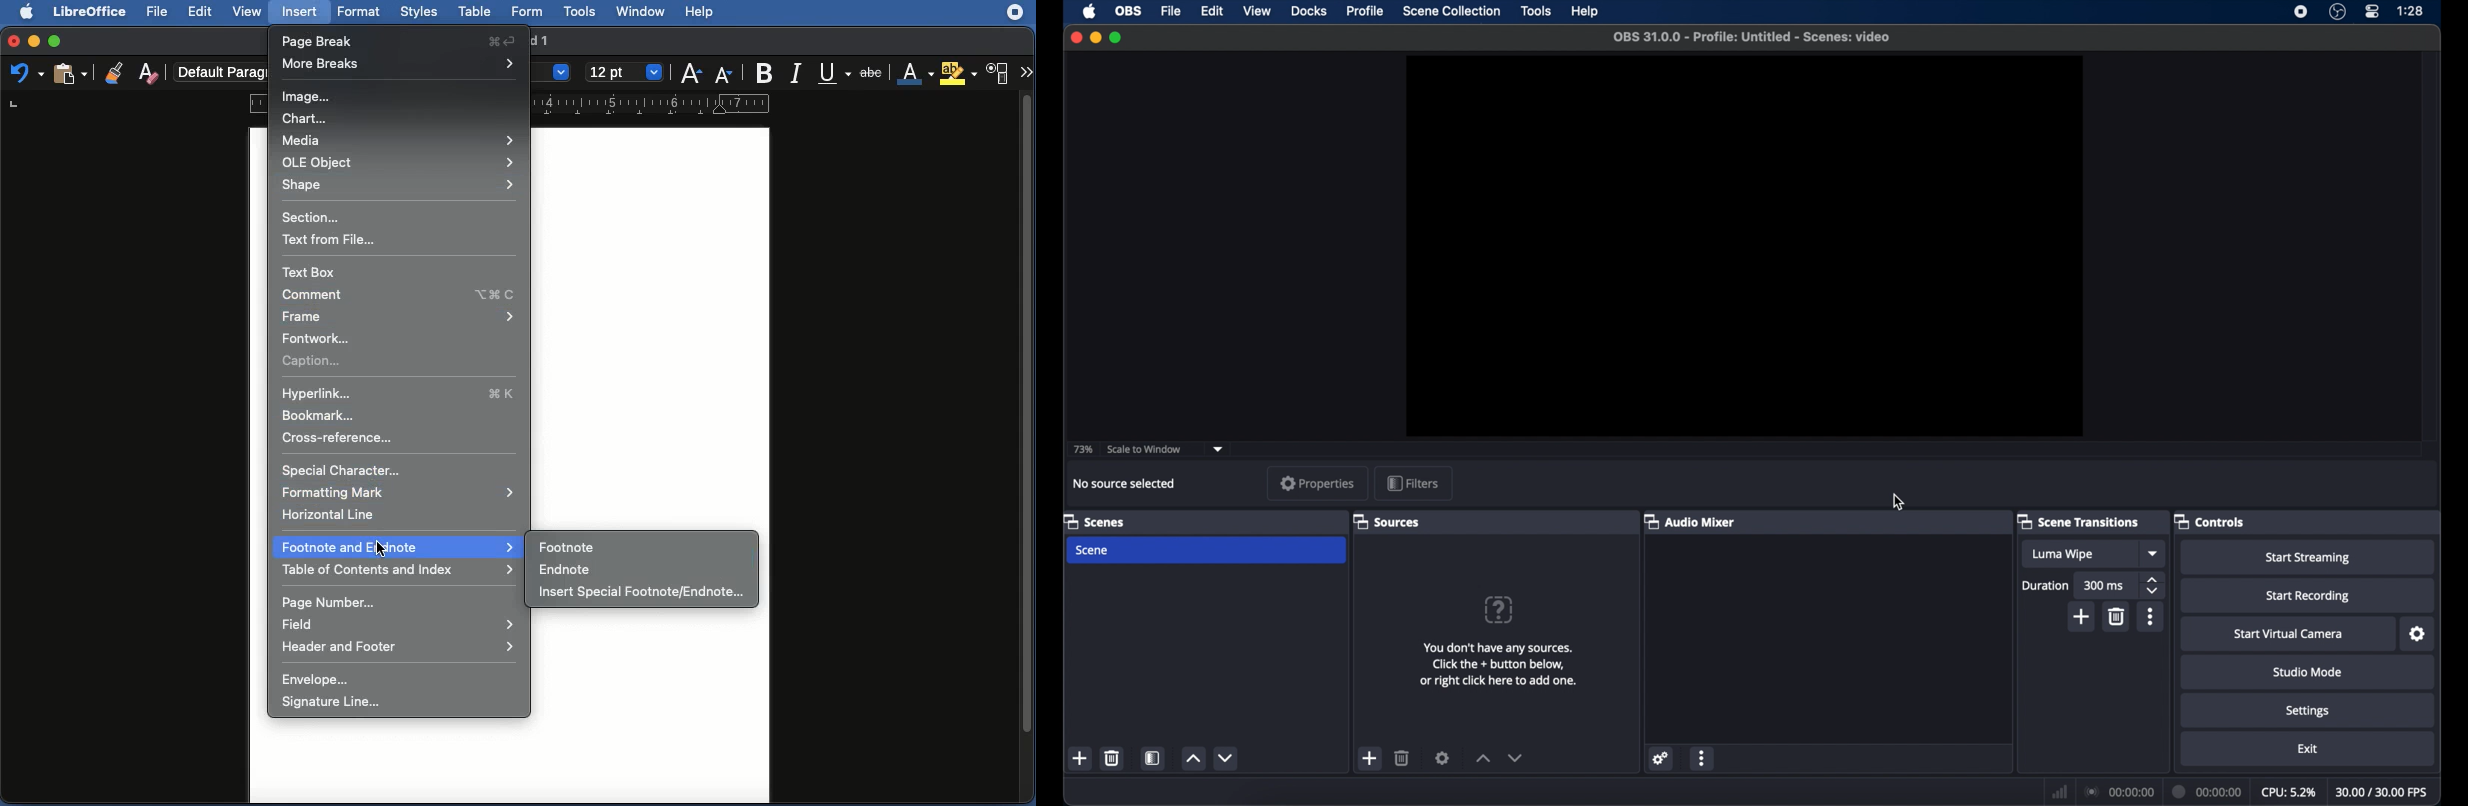 This screenshot has width=2492, height=812. What do you see at coordinates (54, 39) in the screenshot?
I see `Maximize` at bounding box center [54, 39].